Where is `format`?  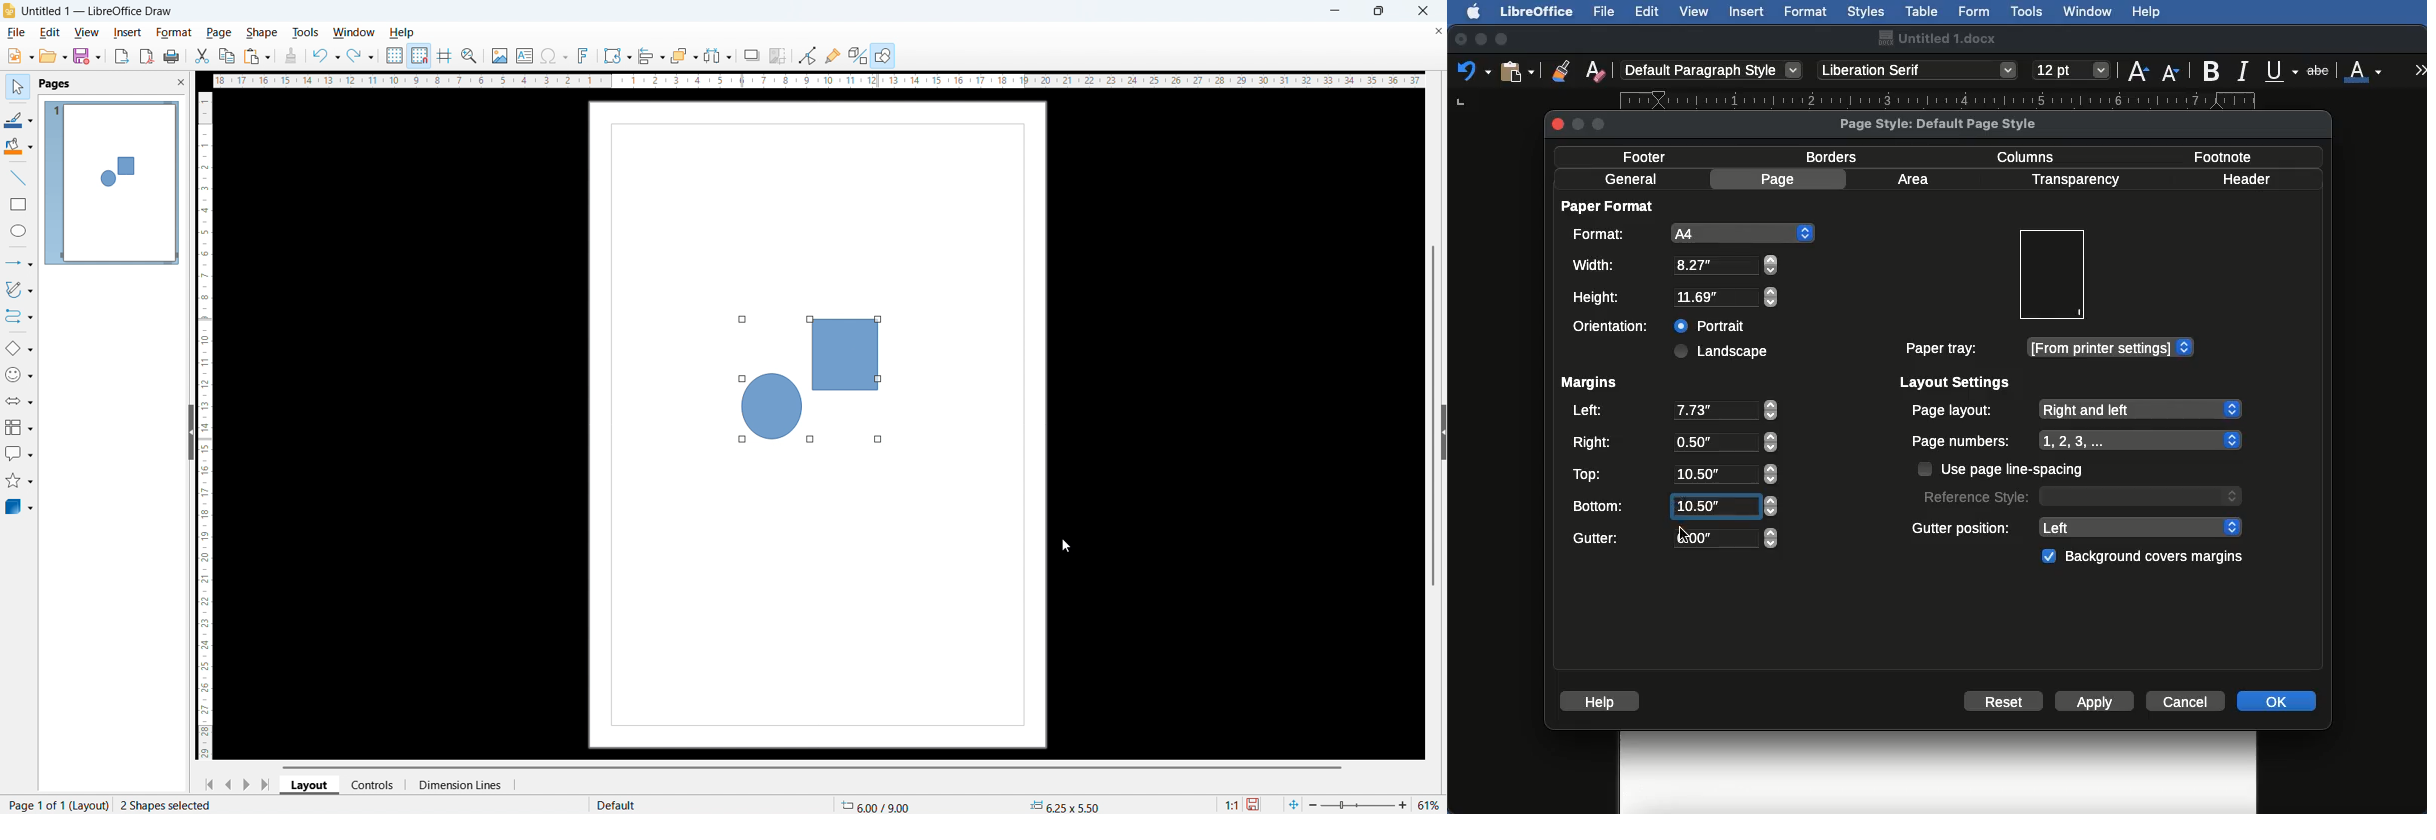
format is located at coordinates (174, 33).